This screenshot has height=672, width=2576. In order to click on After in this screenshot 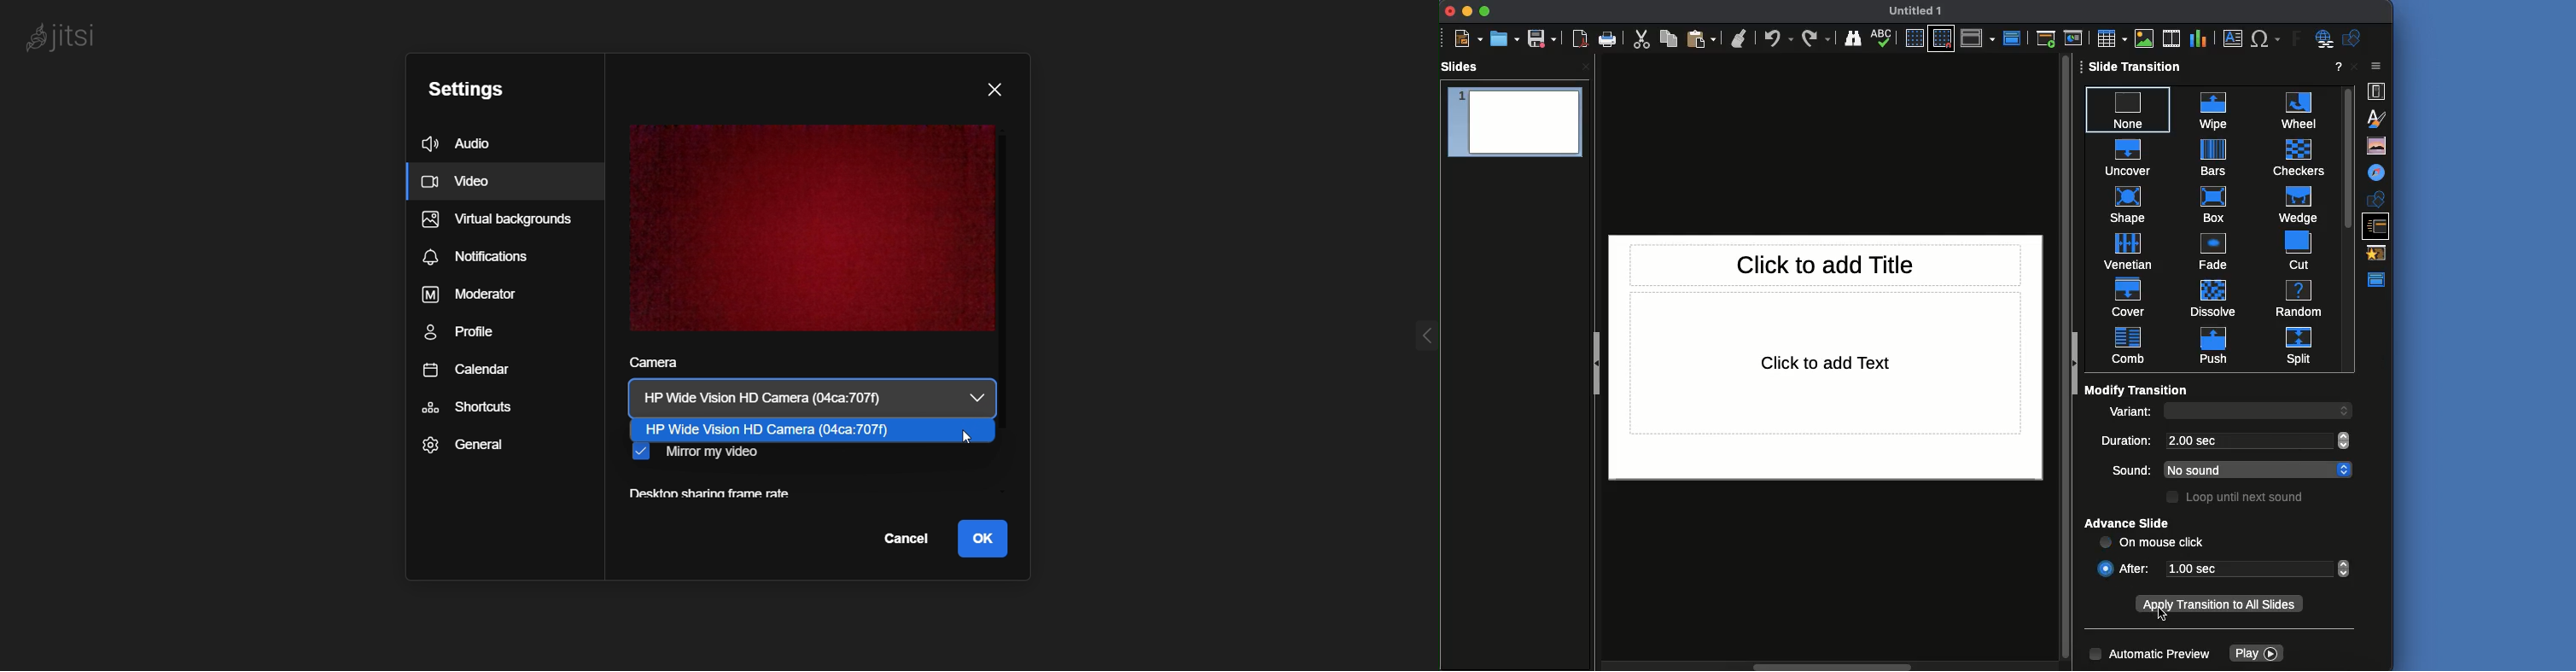, I will do `click(2140, 568)`.